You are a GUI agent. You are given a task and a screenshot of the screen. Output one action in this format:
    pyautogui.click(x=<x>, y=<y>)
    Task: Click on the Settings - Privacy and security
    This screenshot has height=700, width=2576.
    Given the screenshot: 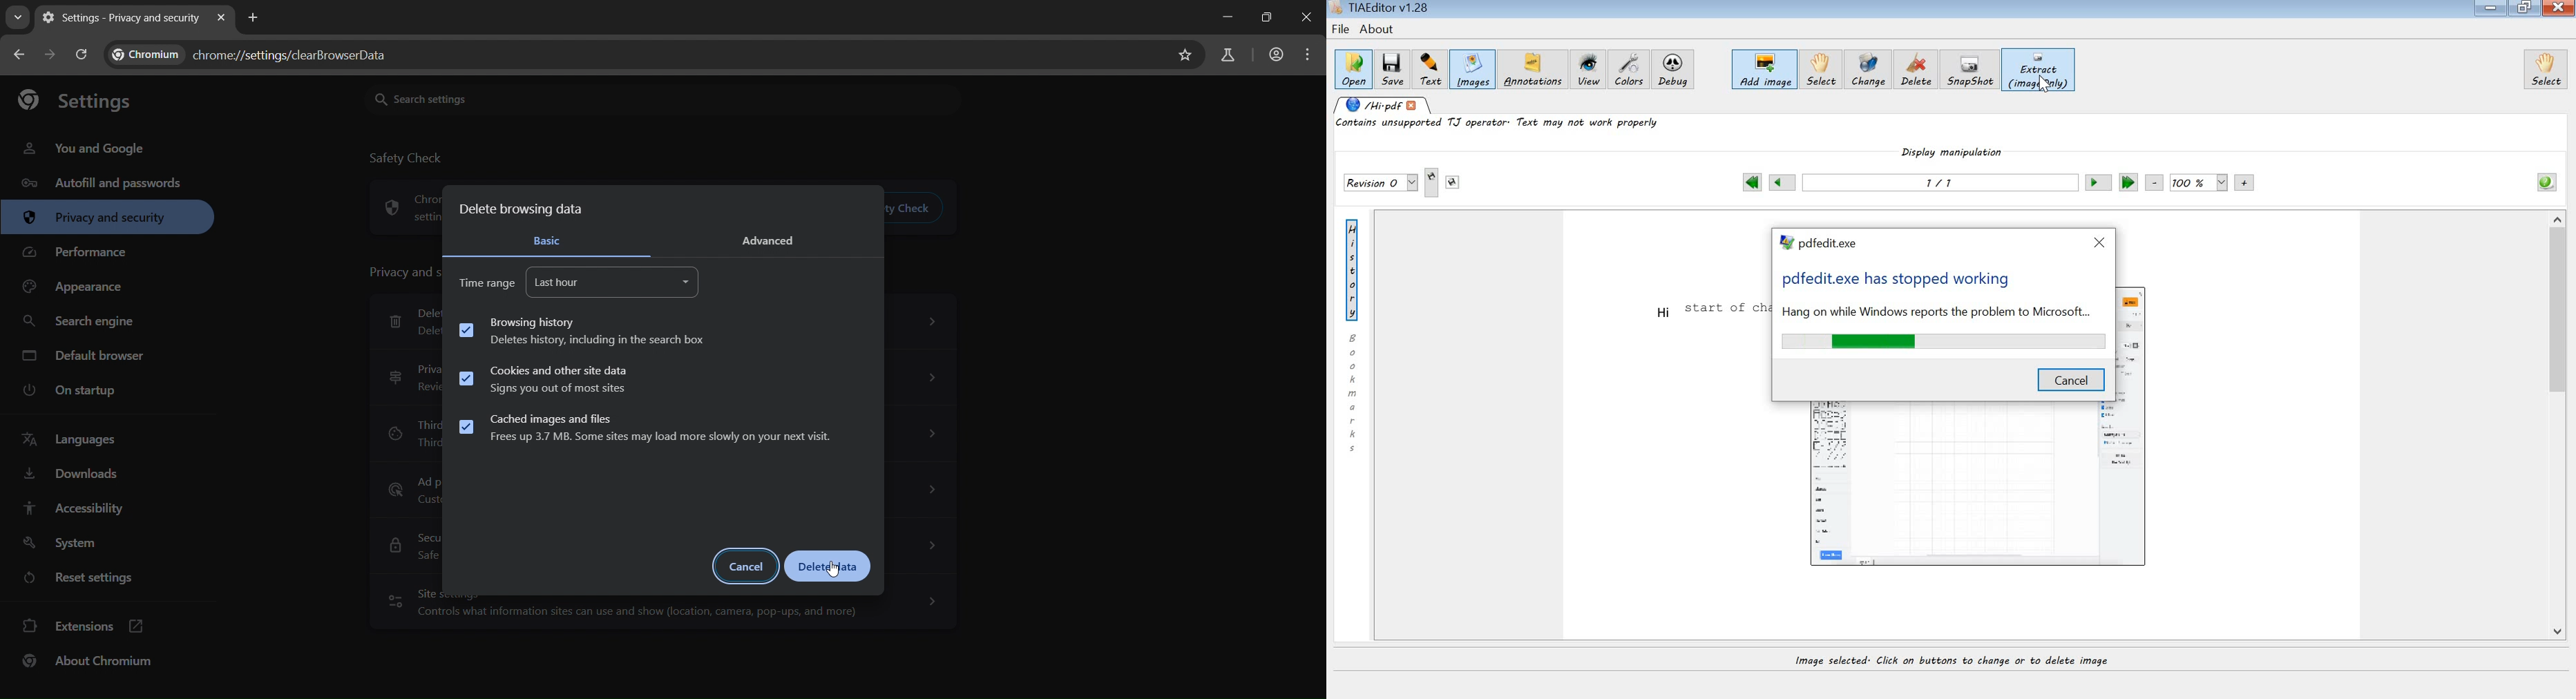 What is the action you would take?
    pyautogui.click(x=119, y=17)
    